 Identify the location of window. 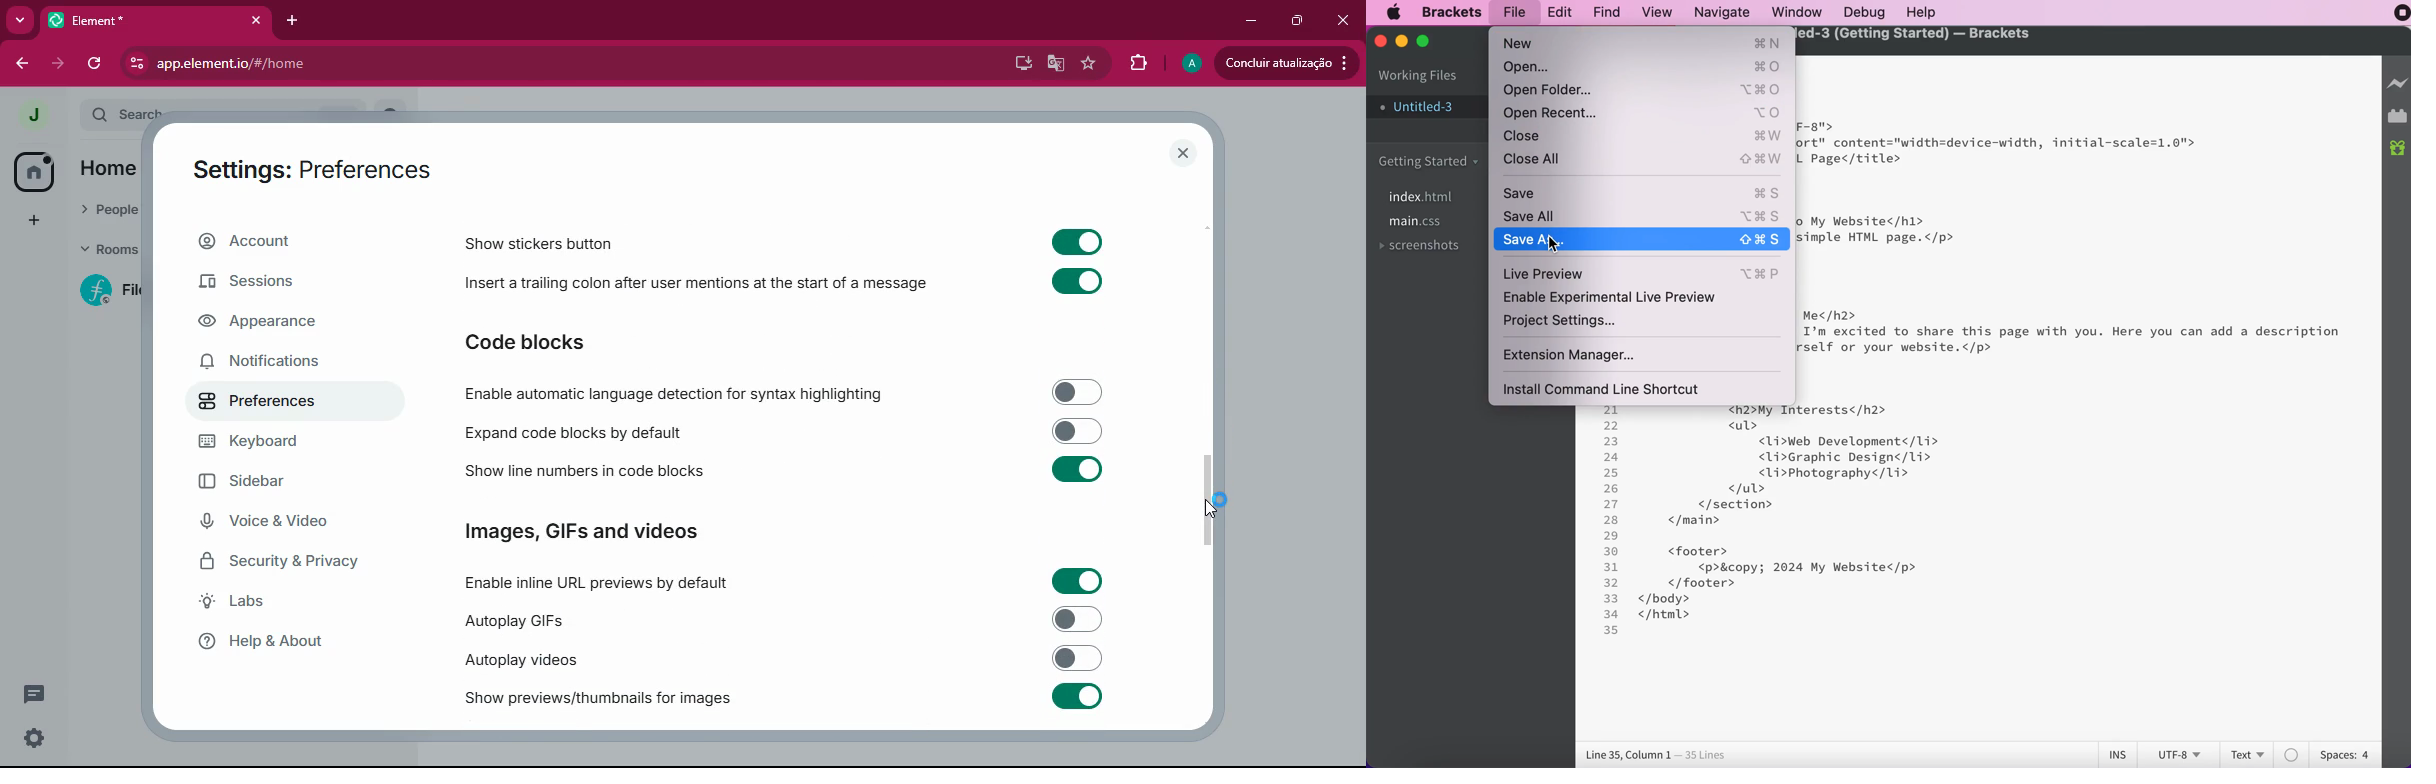
(1799, 11).